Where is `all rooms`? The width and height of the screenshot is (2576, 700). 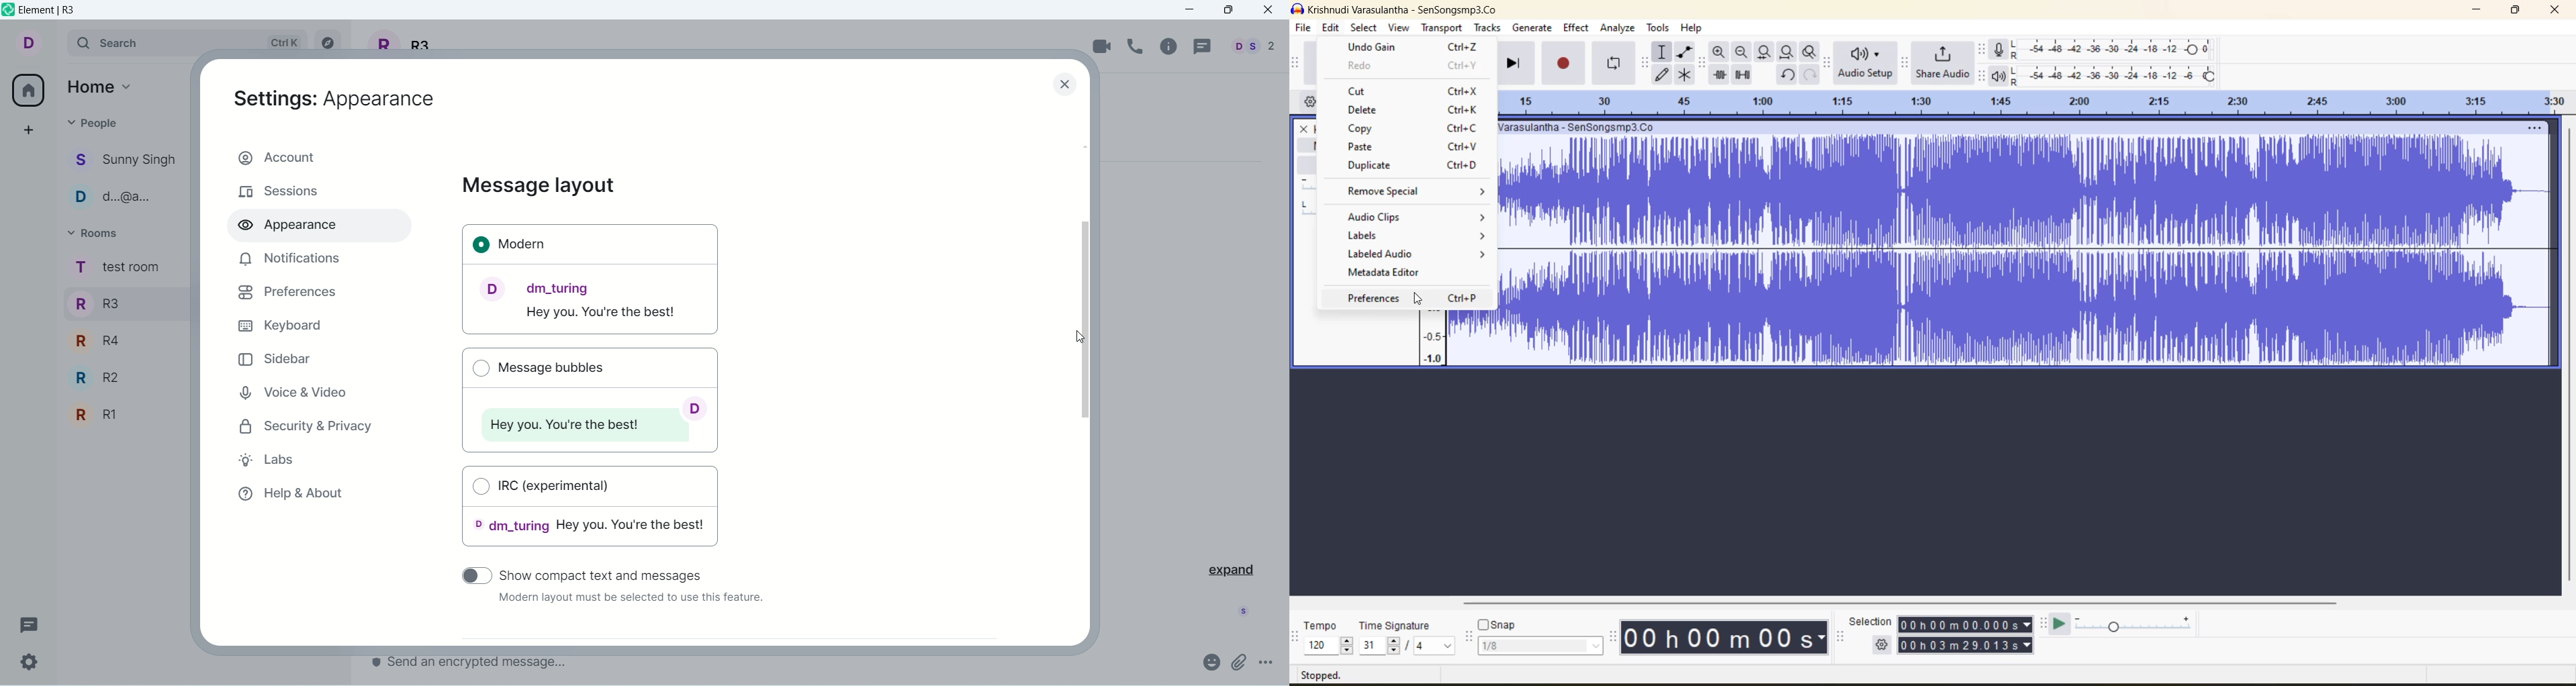
all rooms is located at coordinates (25, 90).